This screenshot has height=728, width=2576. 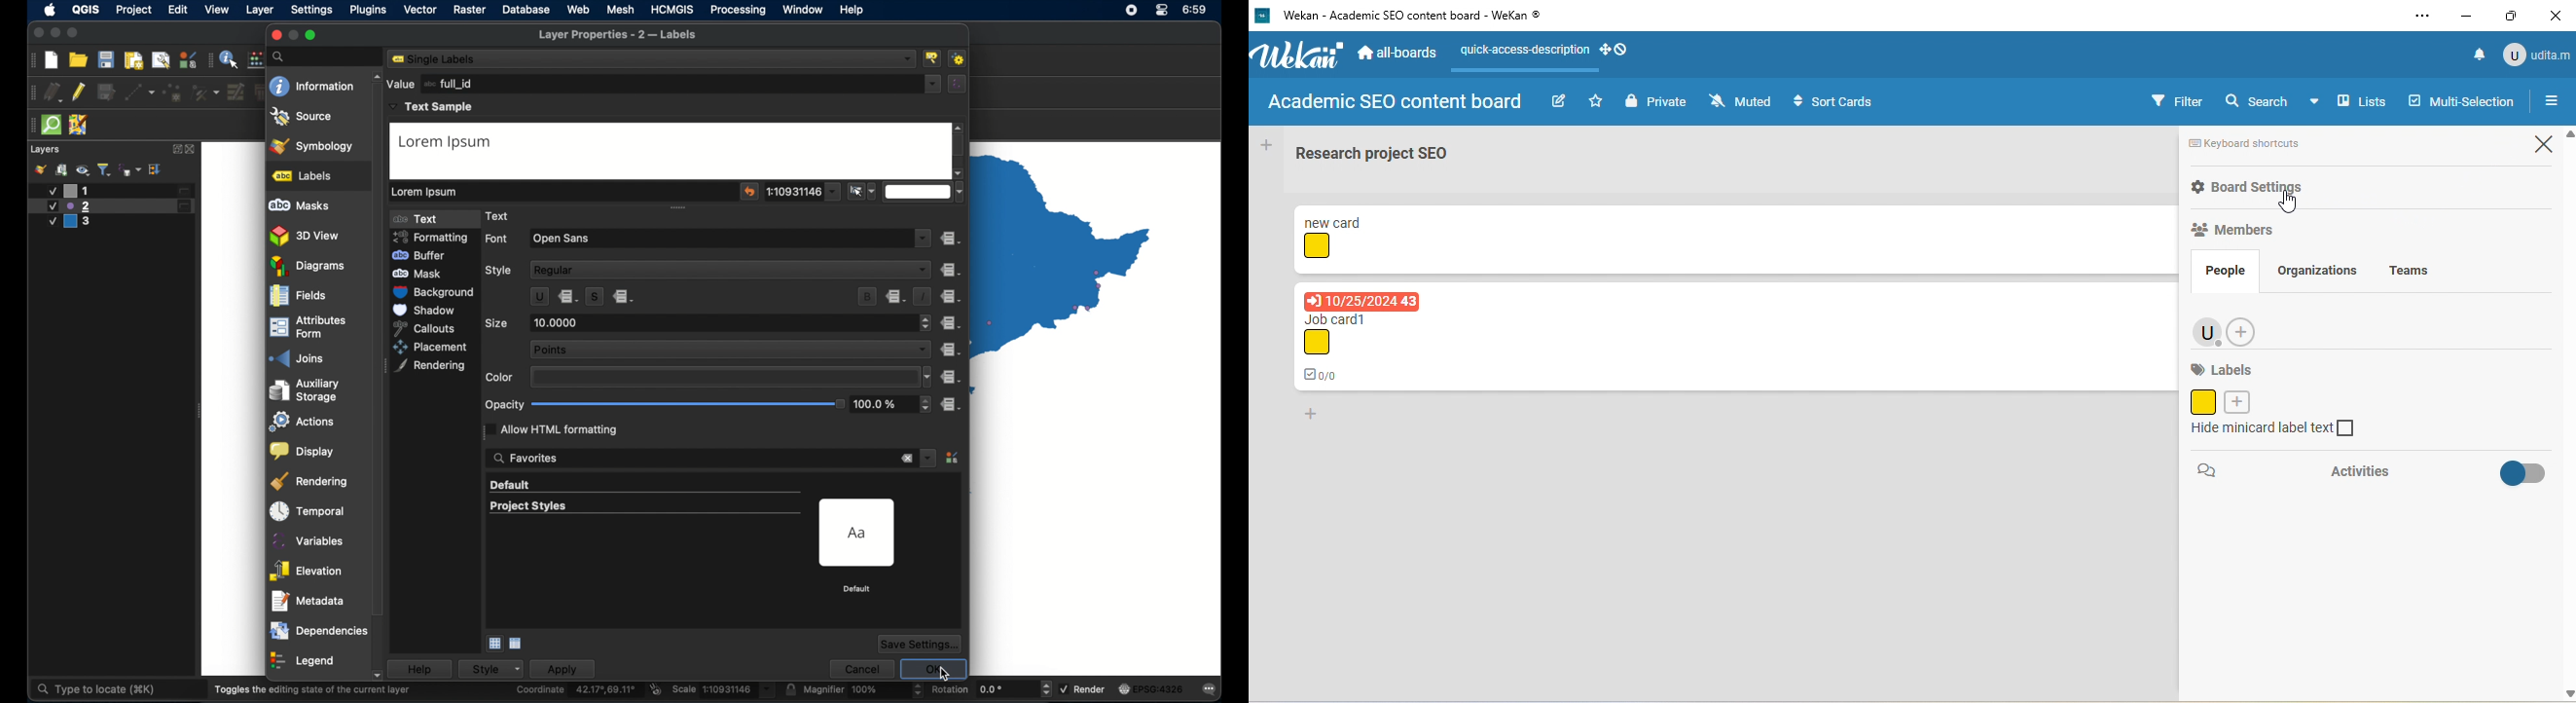 I want to click on abc masks, so click(x=300, y=206).